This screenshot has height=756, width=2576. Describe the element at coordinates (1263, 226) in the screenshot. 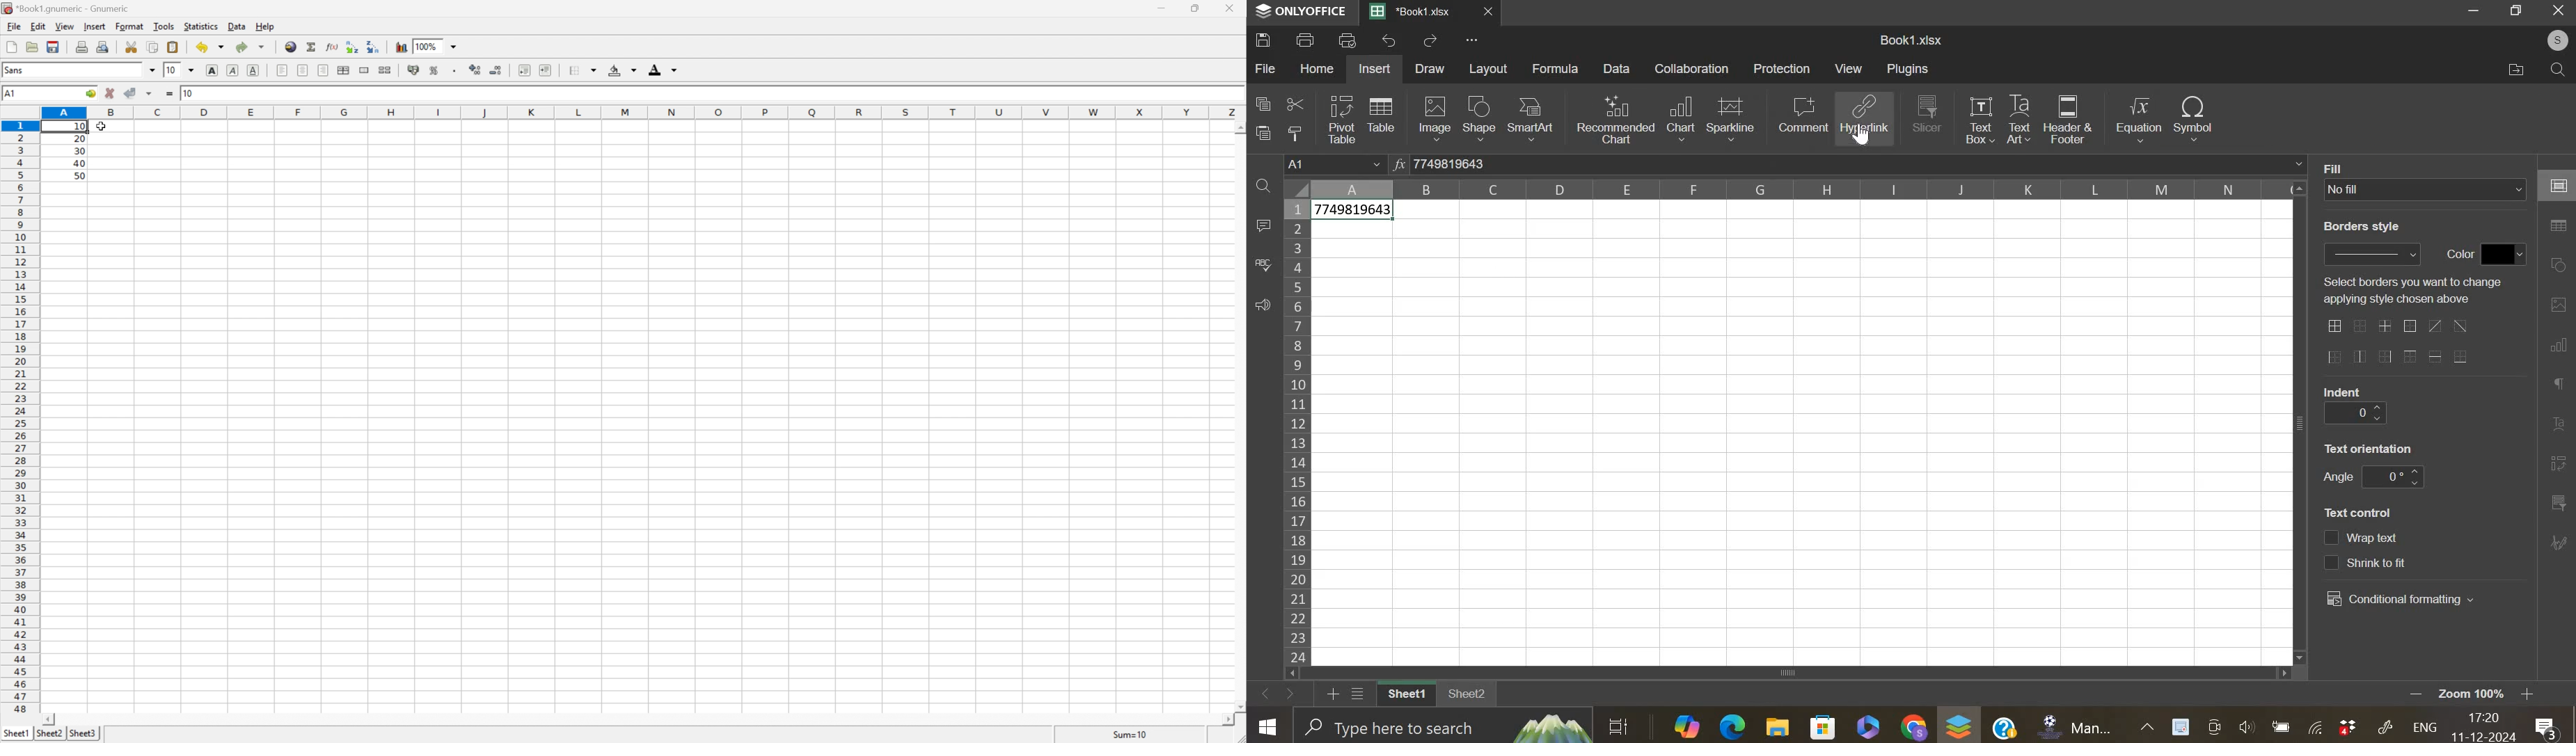

I see `comment` at that location.